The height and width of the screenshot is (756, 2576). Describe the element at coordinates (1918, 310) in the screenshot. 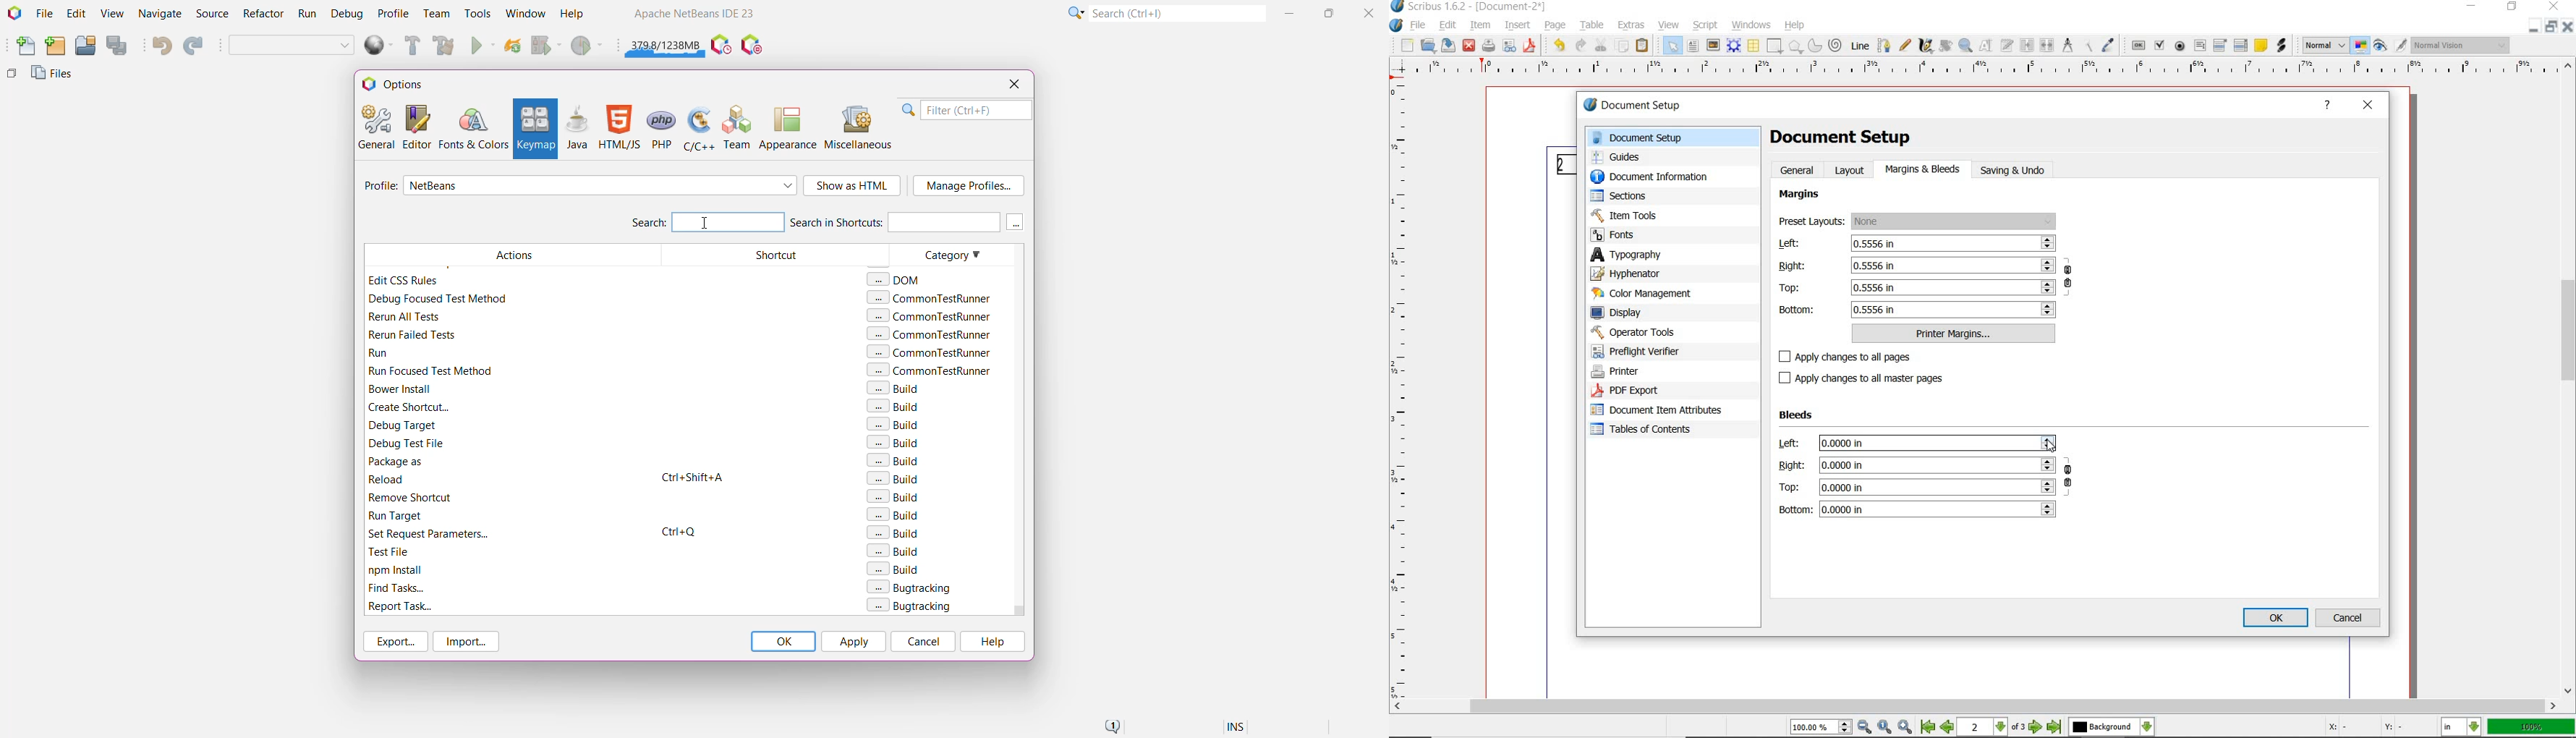

I see `bottom` at that location.